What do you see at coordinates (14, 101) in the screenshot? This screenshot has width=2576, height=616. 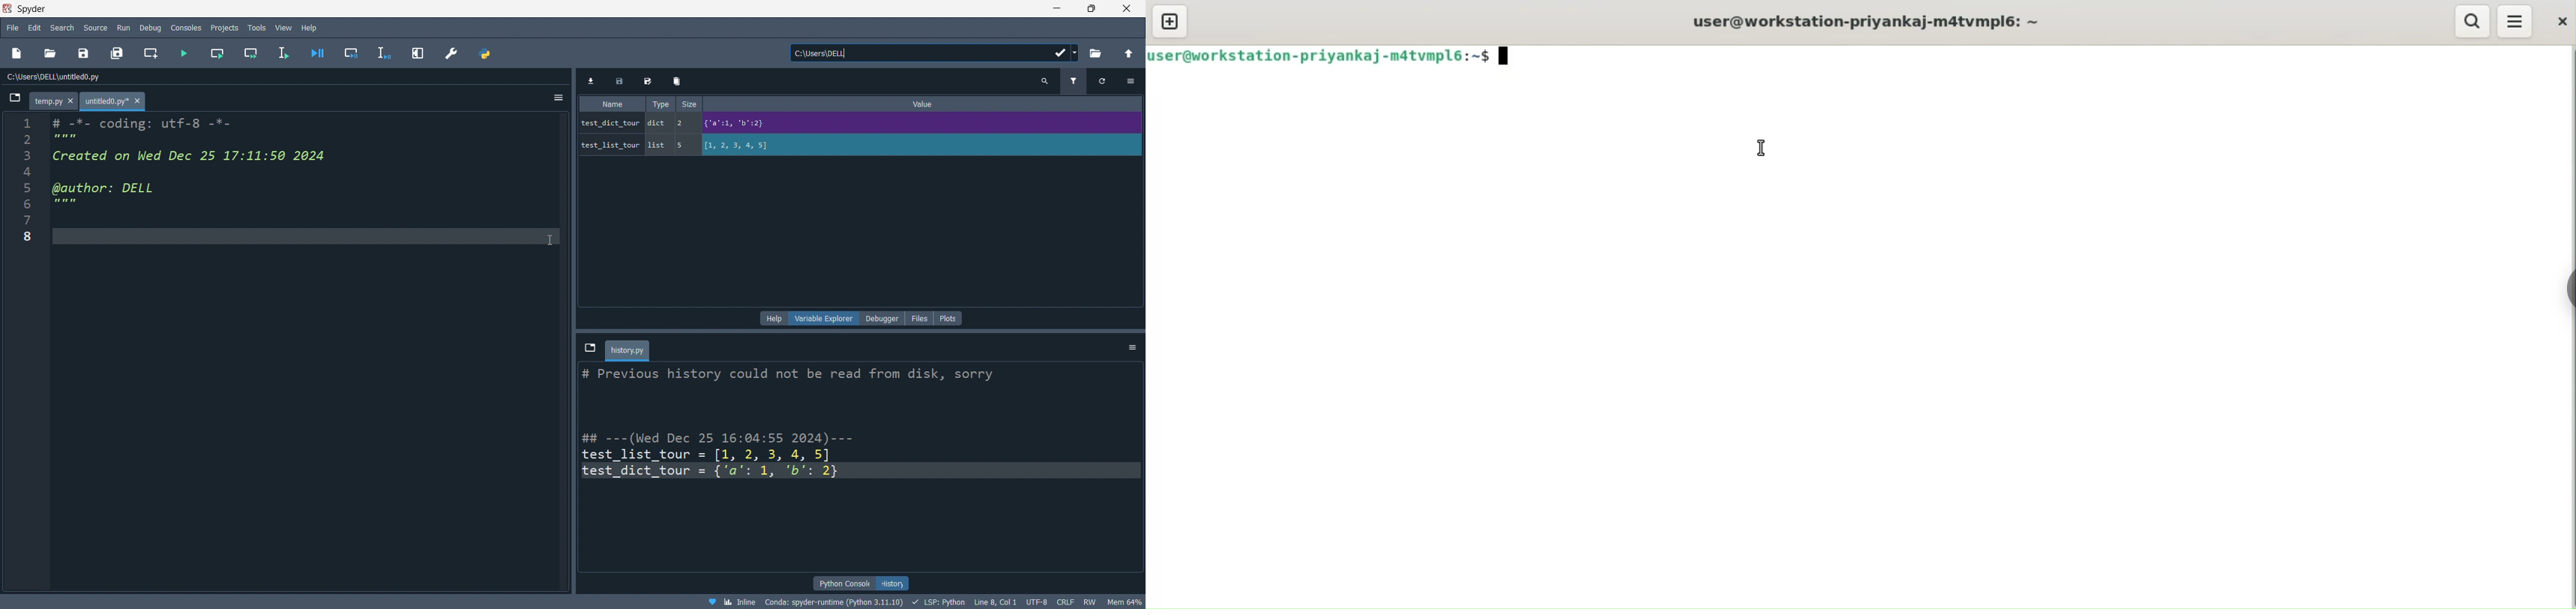 I see `browse tabs` at bounding box center [14, 101].